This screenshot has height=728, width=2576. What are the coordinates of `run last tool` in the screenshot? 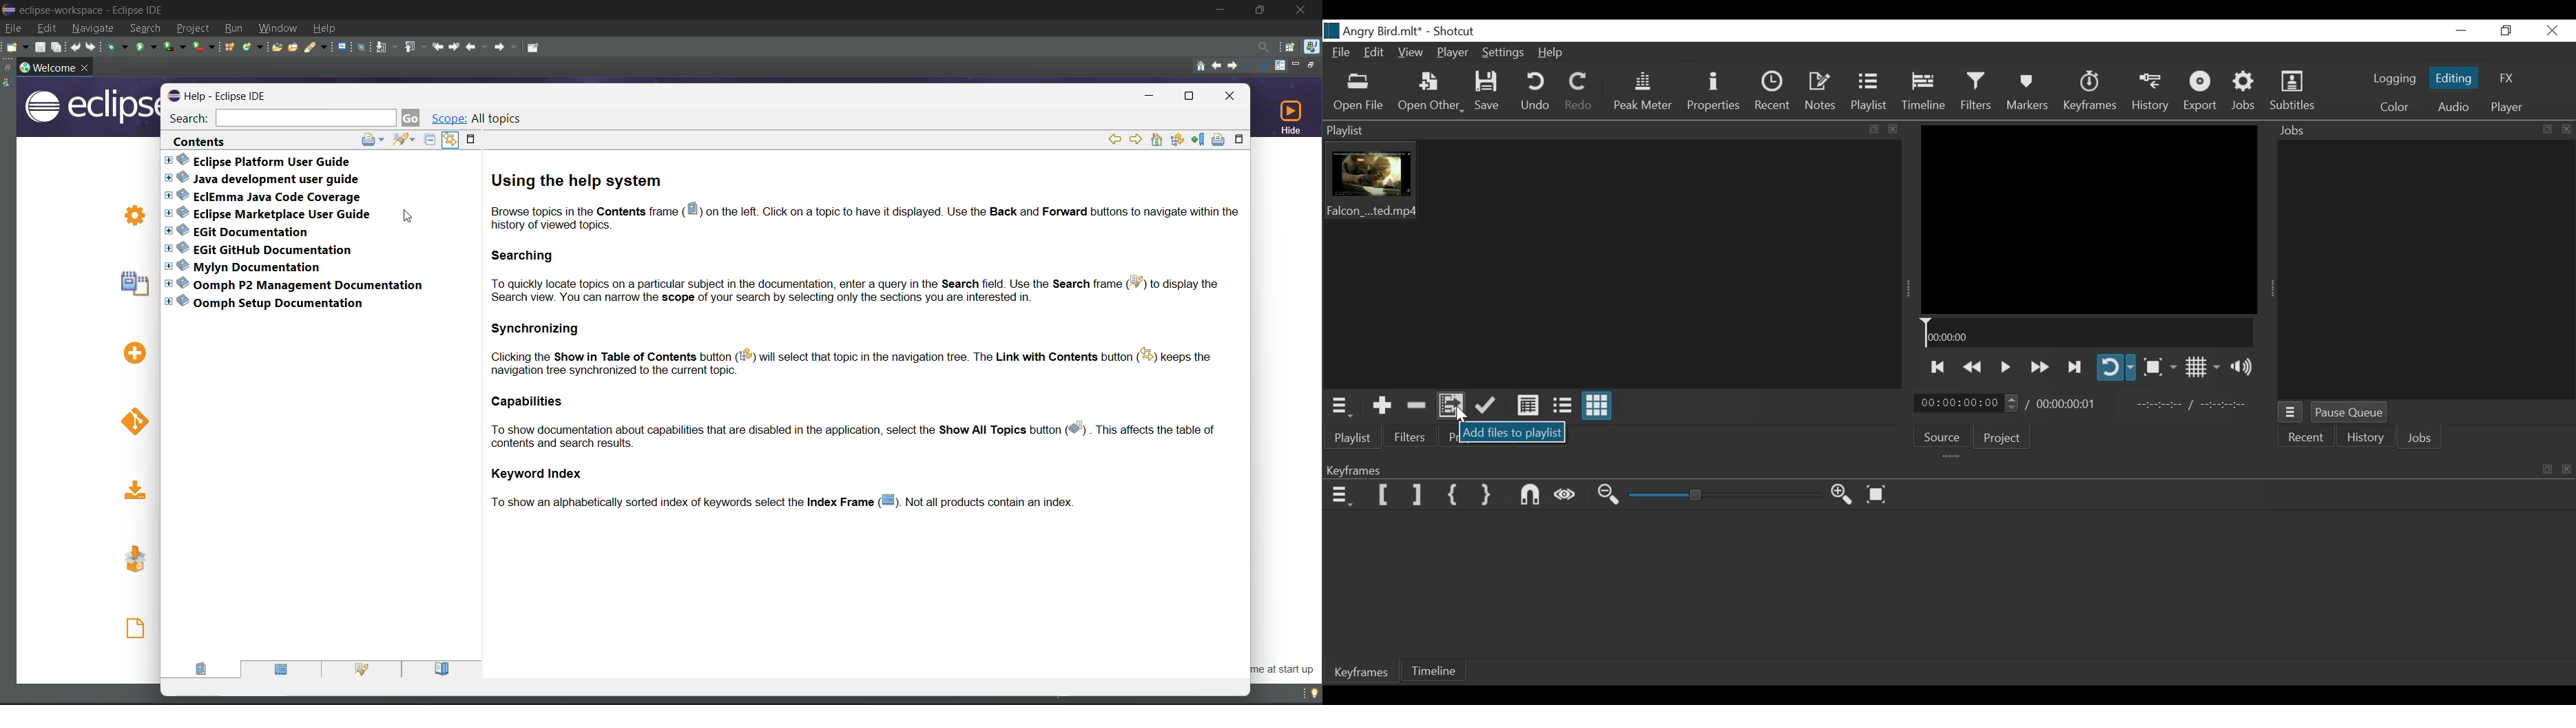 It's located at (204, 47).